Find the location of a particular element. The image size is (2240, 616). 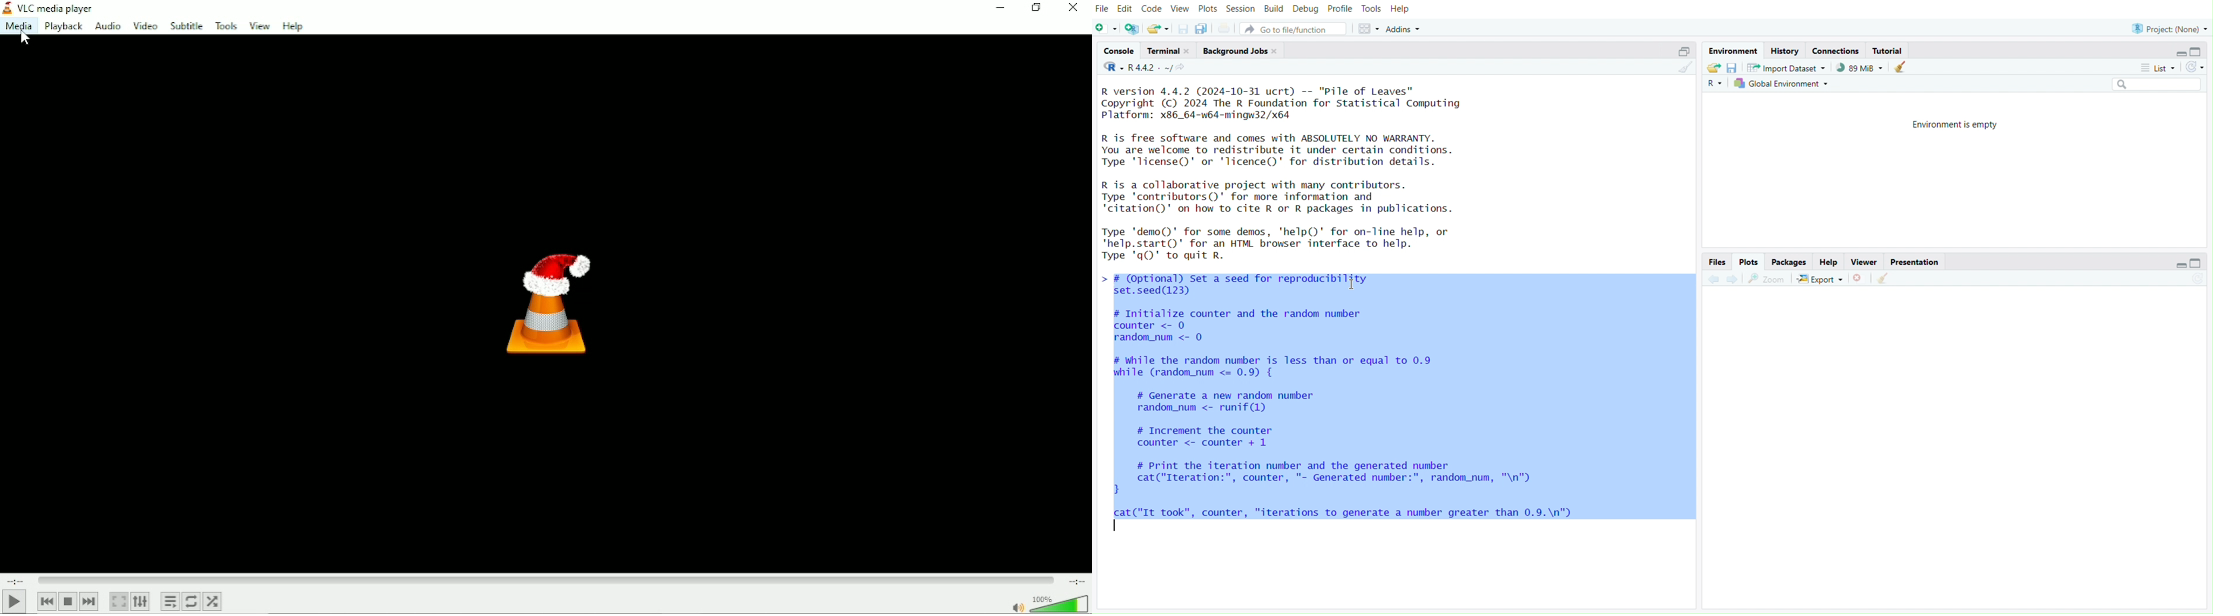

Import Dataset is located at coordinates (1789, 68).